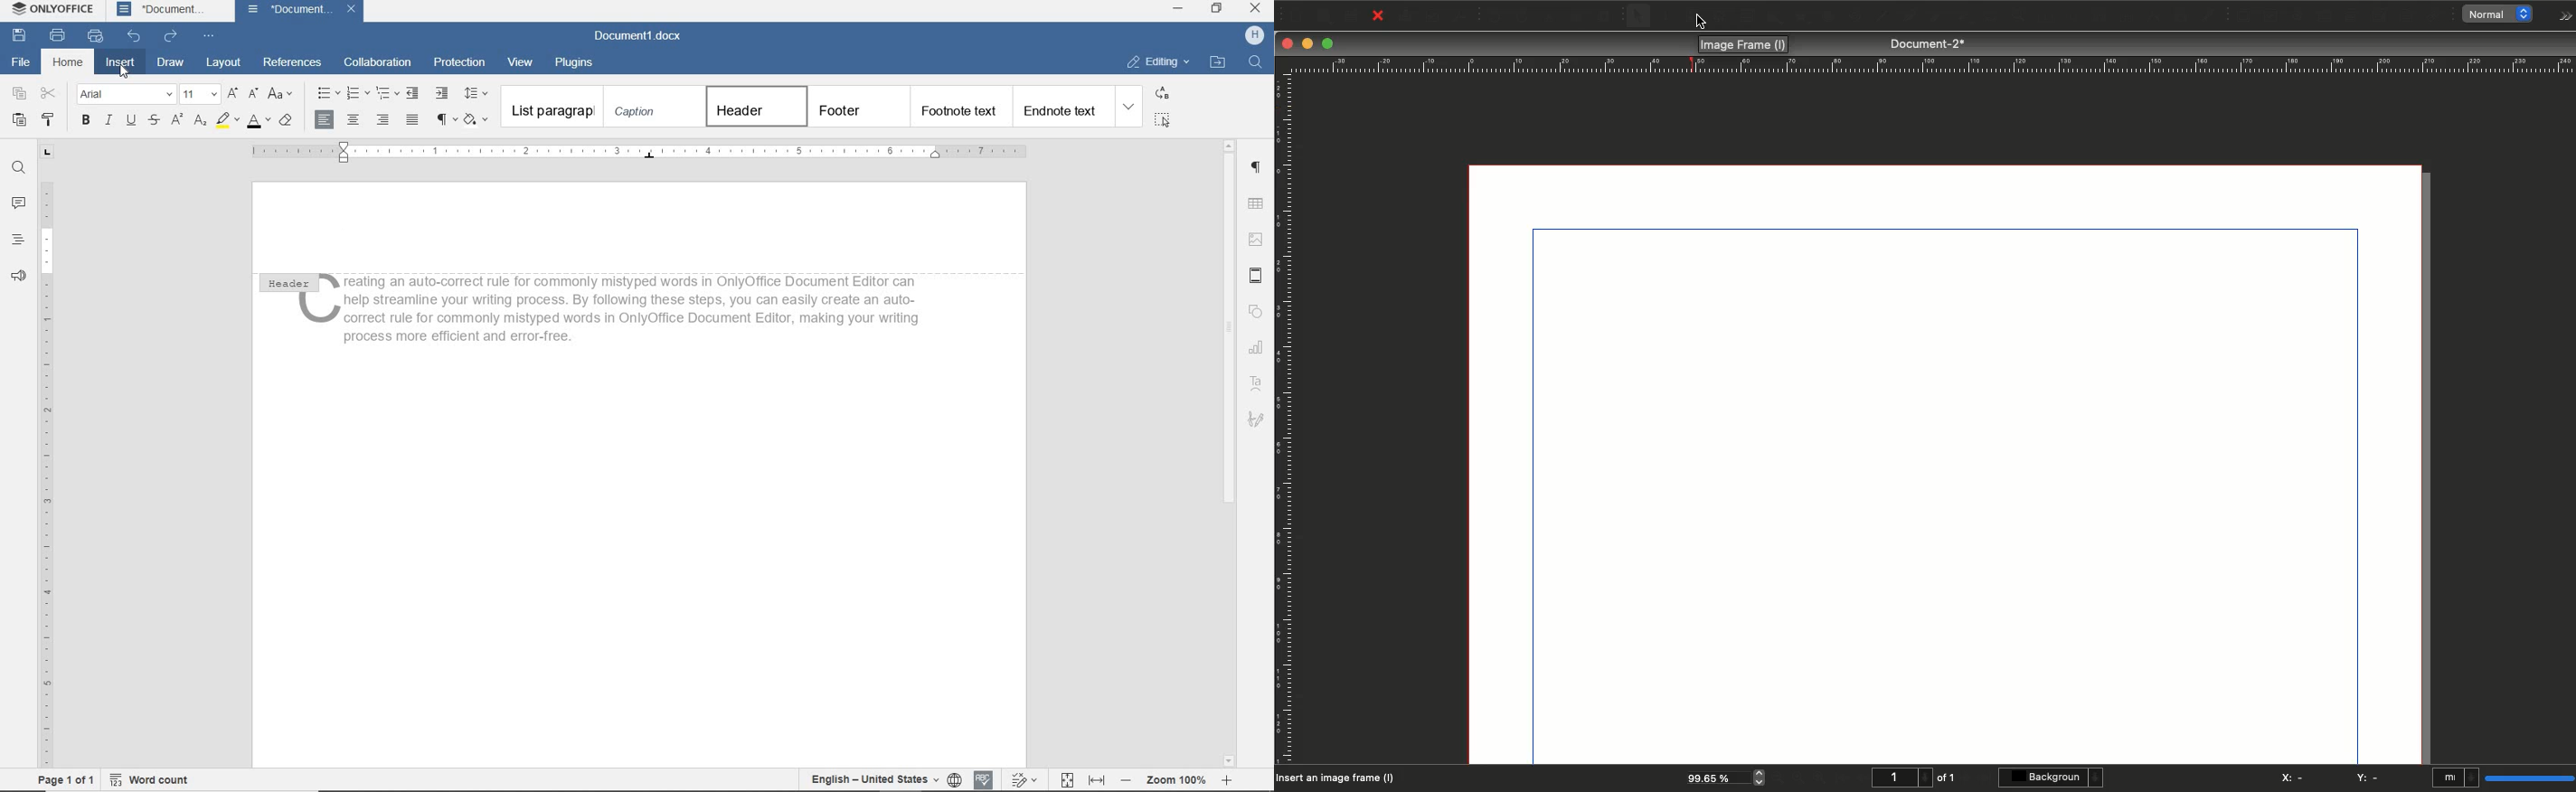  Describe the element at coordinates (253, 94) in the screenshot. I see `DECREMENT FONT SIZE` at that location.